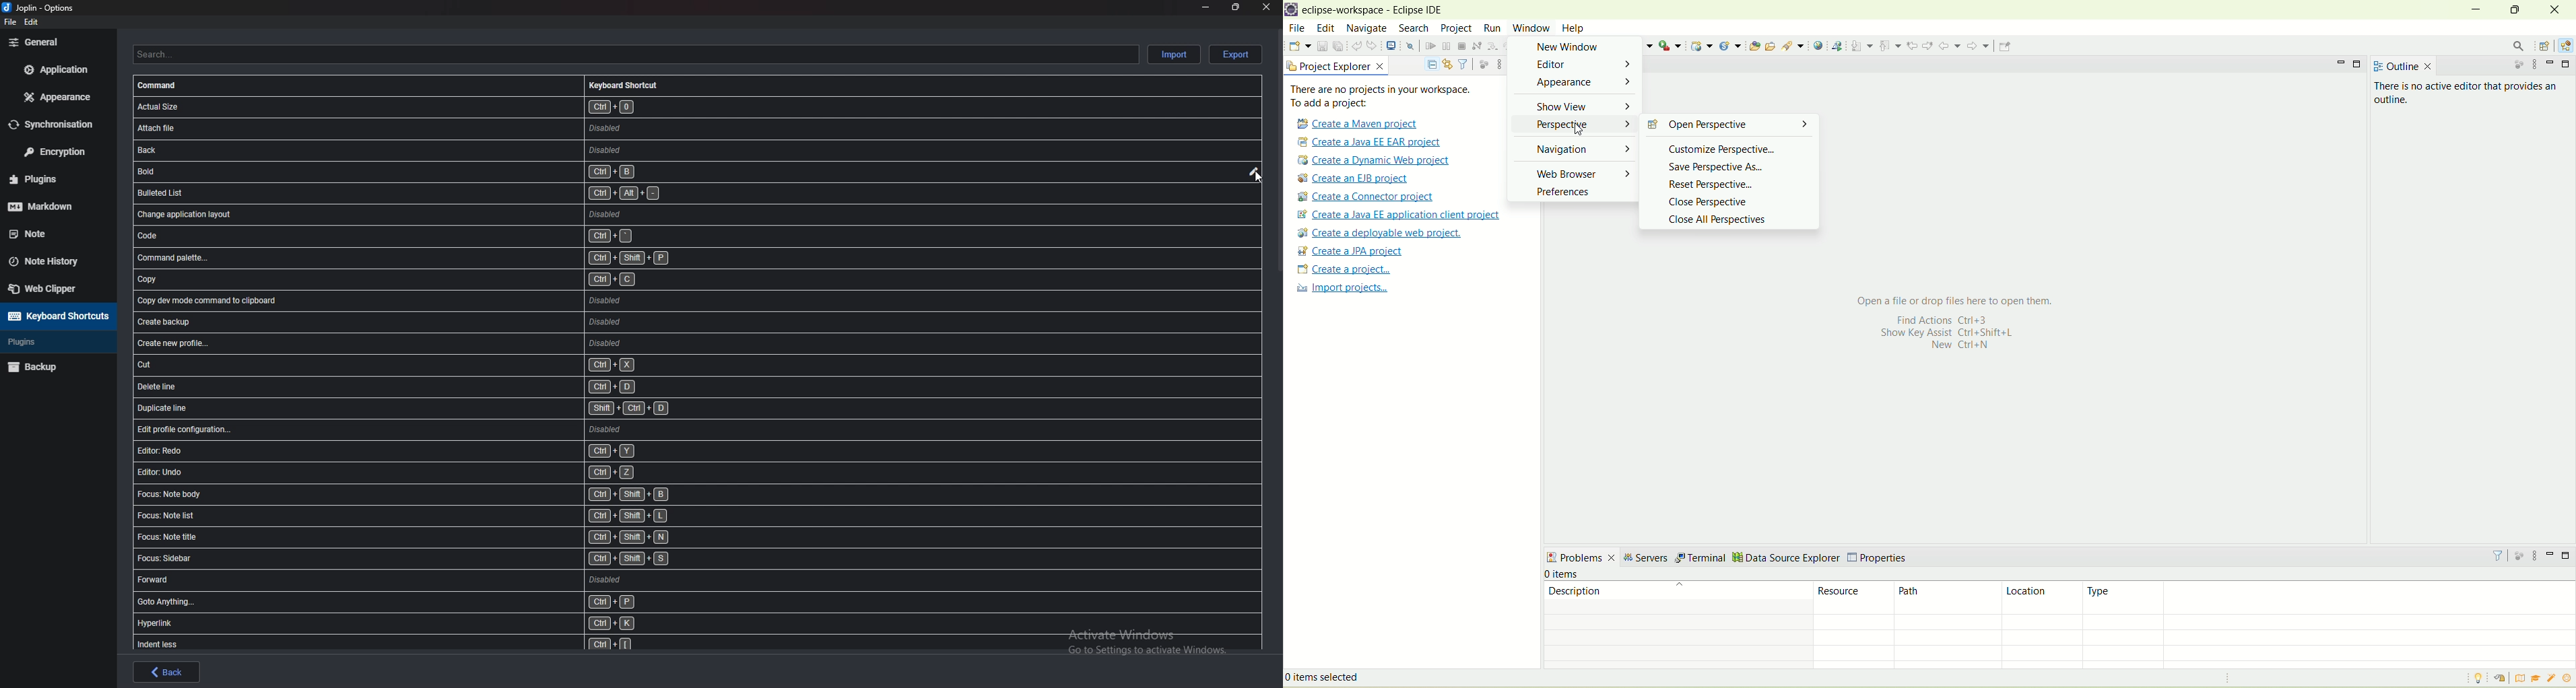 The height and width of the screenshot is (700, 2576). What do you see at coordinates (436, 643) in the screenshot?
I see `shortcut` at bounding box center [436, 643].